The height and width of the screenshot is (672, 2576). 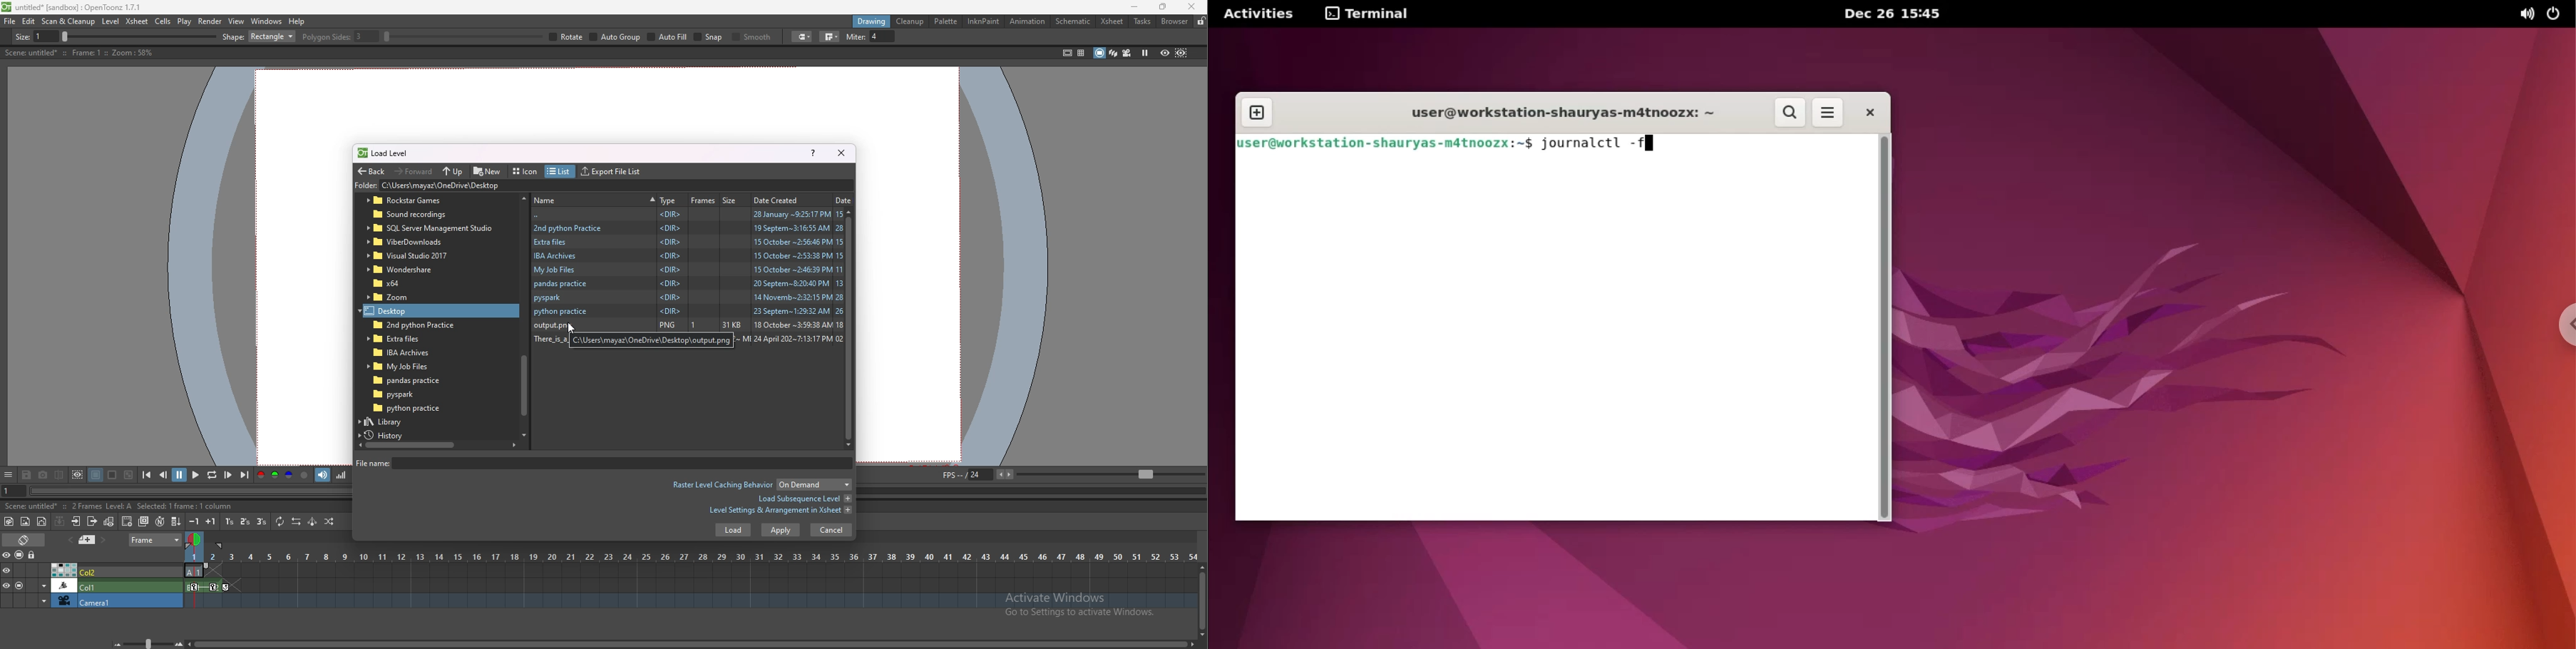 What do you see at coordinates (109, 521) in the screenshot?
I see `toggle edit in place` at bounding box center [109, 521].